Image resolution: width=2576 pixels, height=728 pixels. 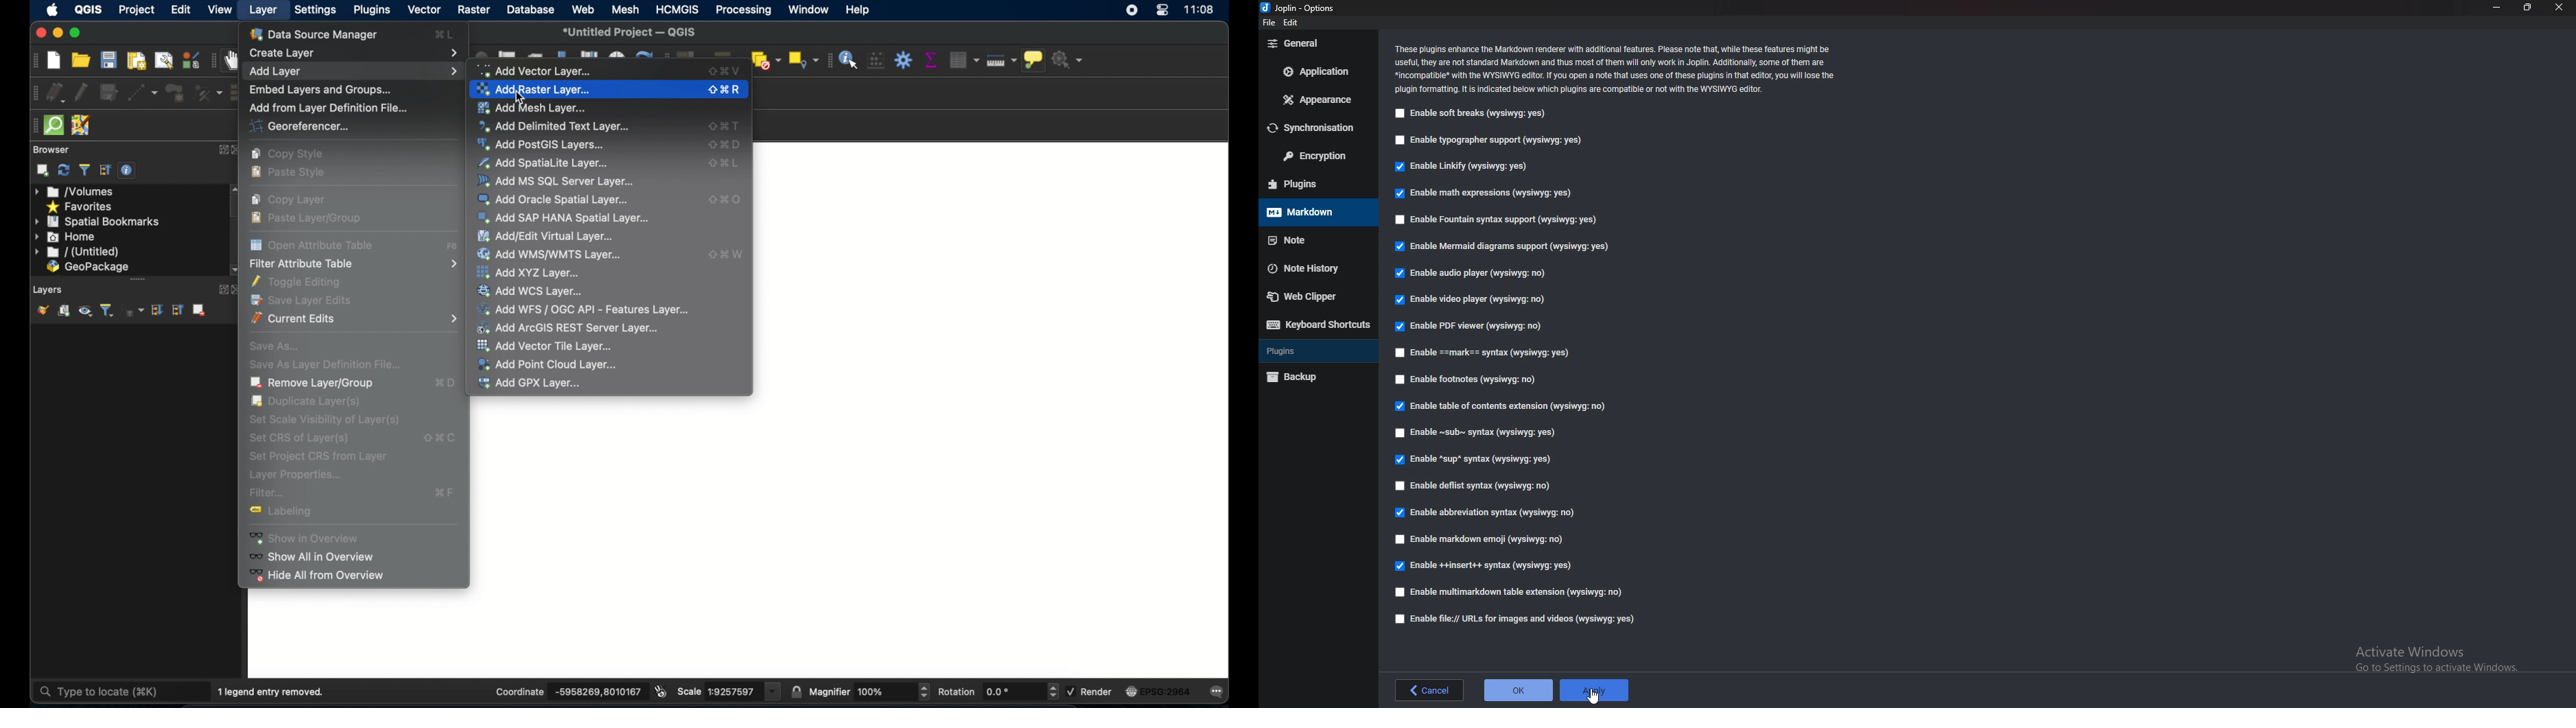 What do you see at coordinates (1315, 375) in the screenshot?
I see `backup` at bounding box center [1315, 375].